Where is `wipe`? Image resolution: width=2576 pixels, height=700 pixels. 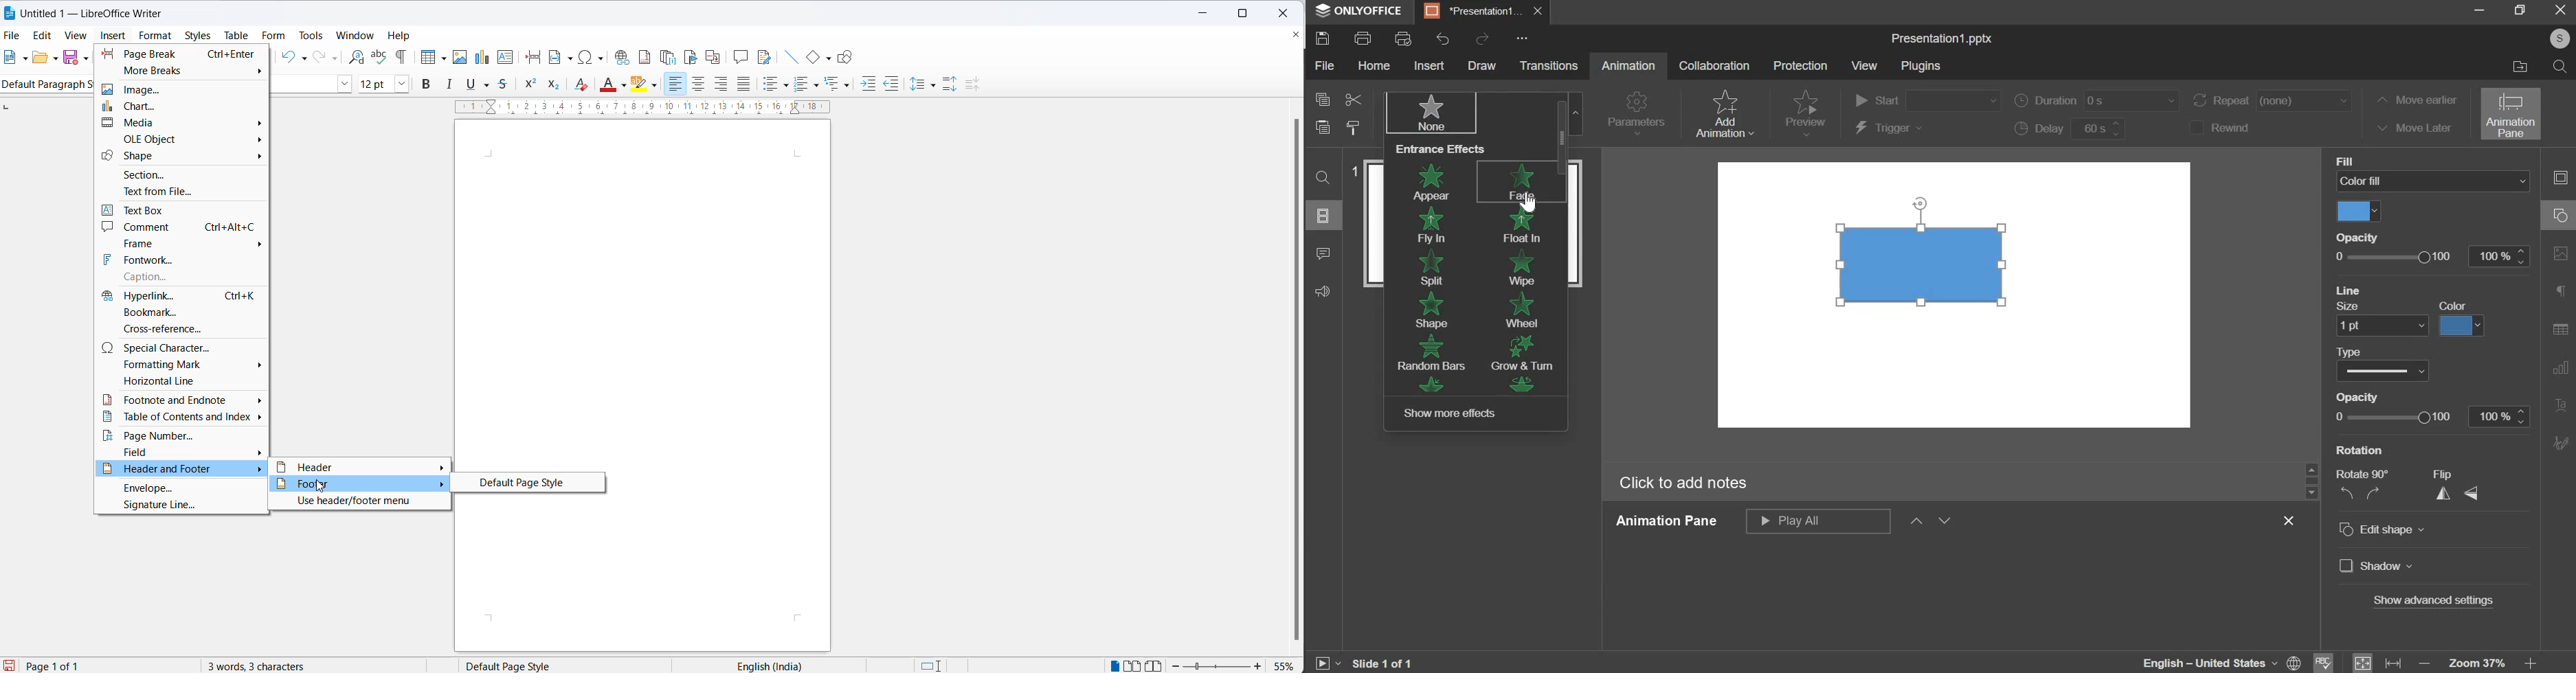
wipe is located at coordinates (1527, 267).